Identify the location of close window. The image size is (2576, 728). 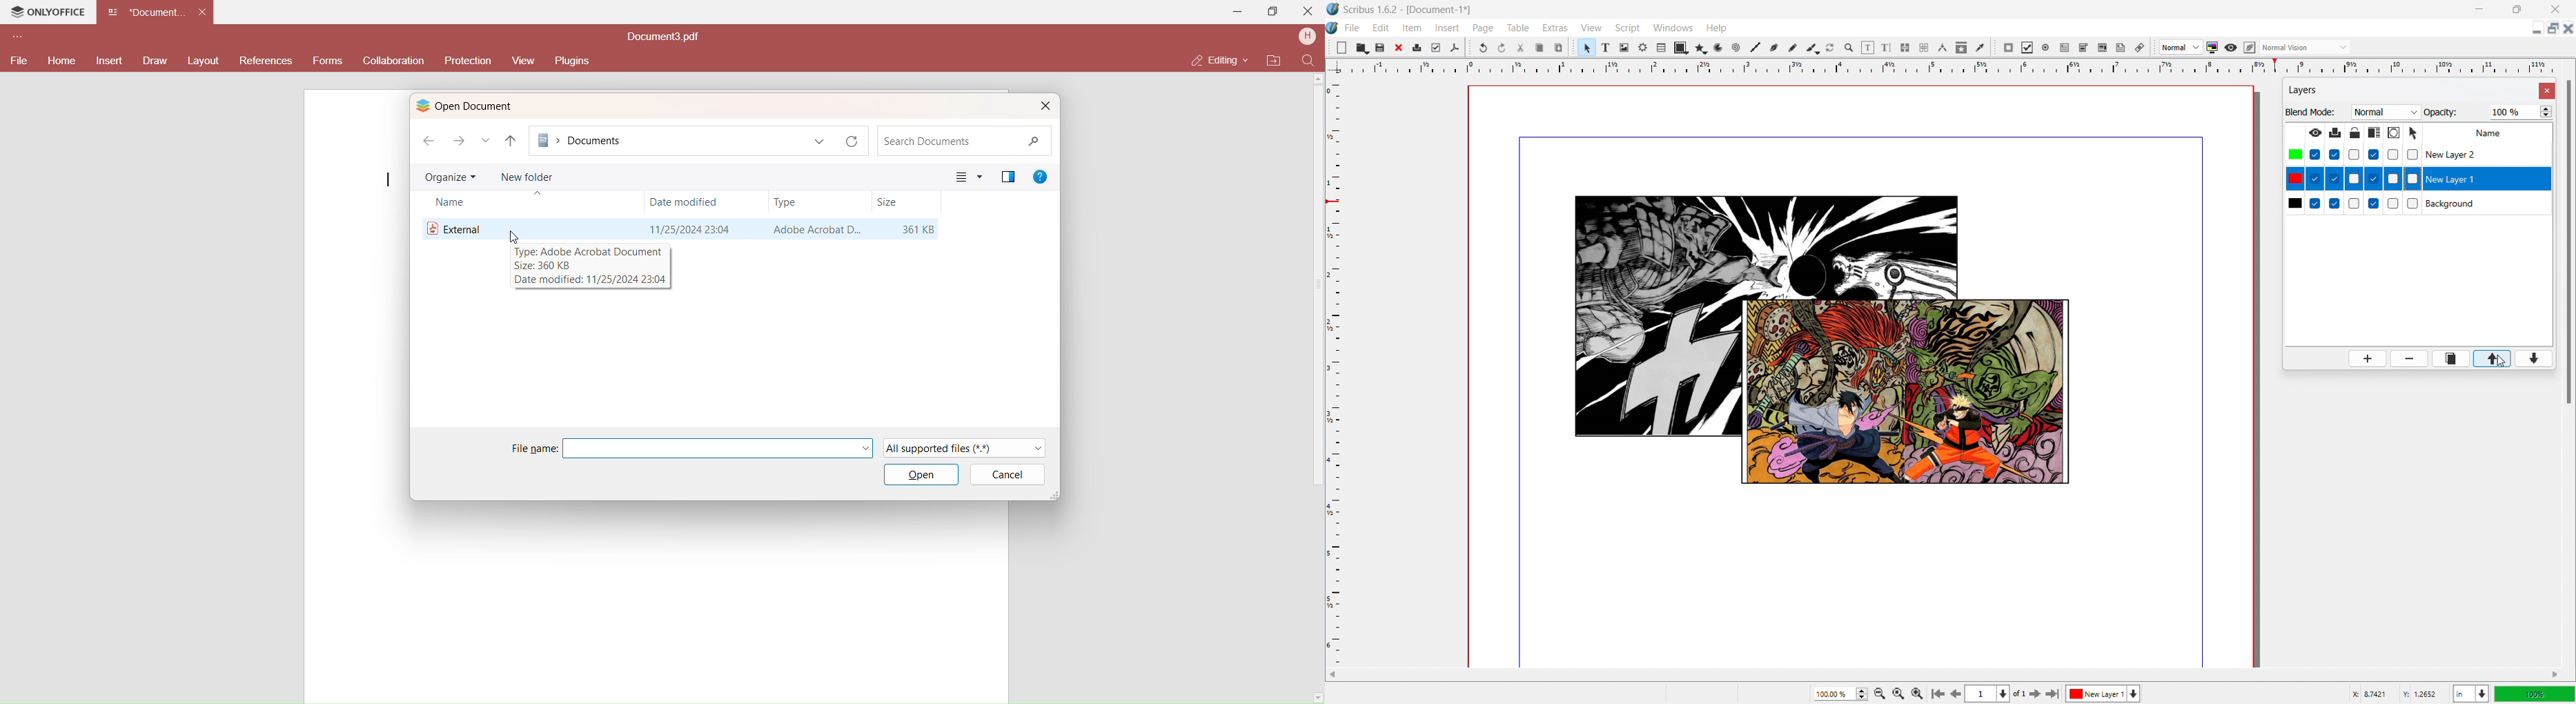
(2556, 9).